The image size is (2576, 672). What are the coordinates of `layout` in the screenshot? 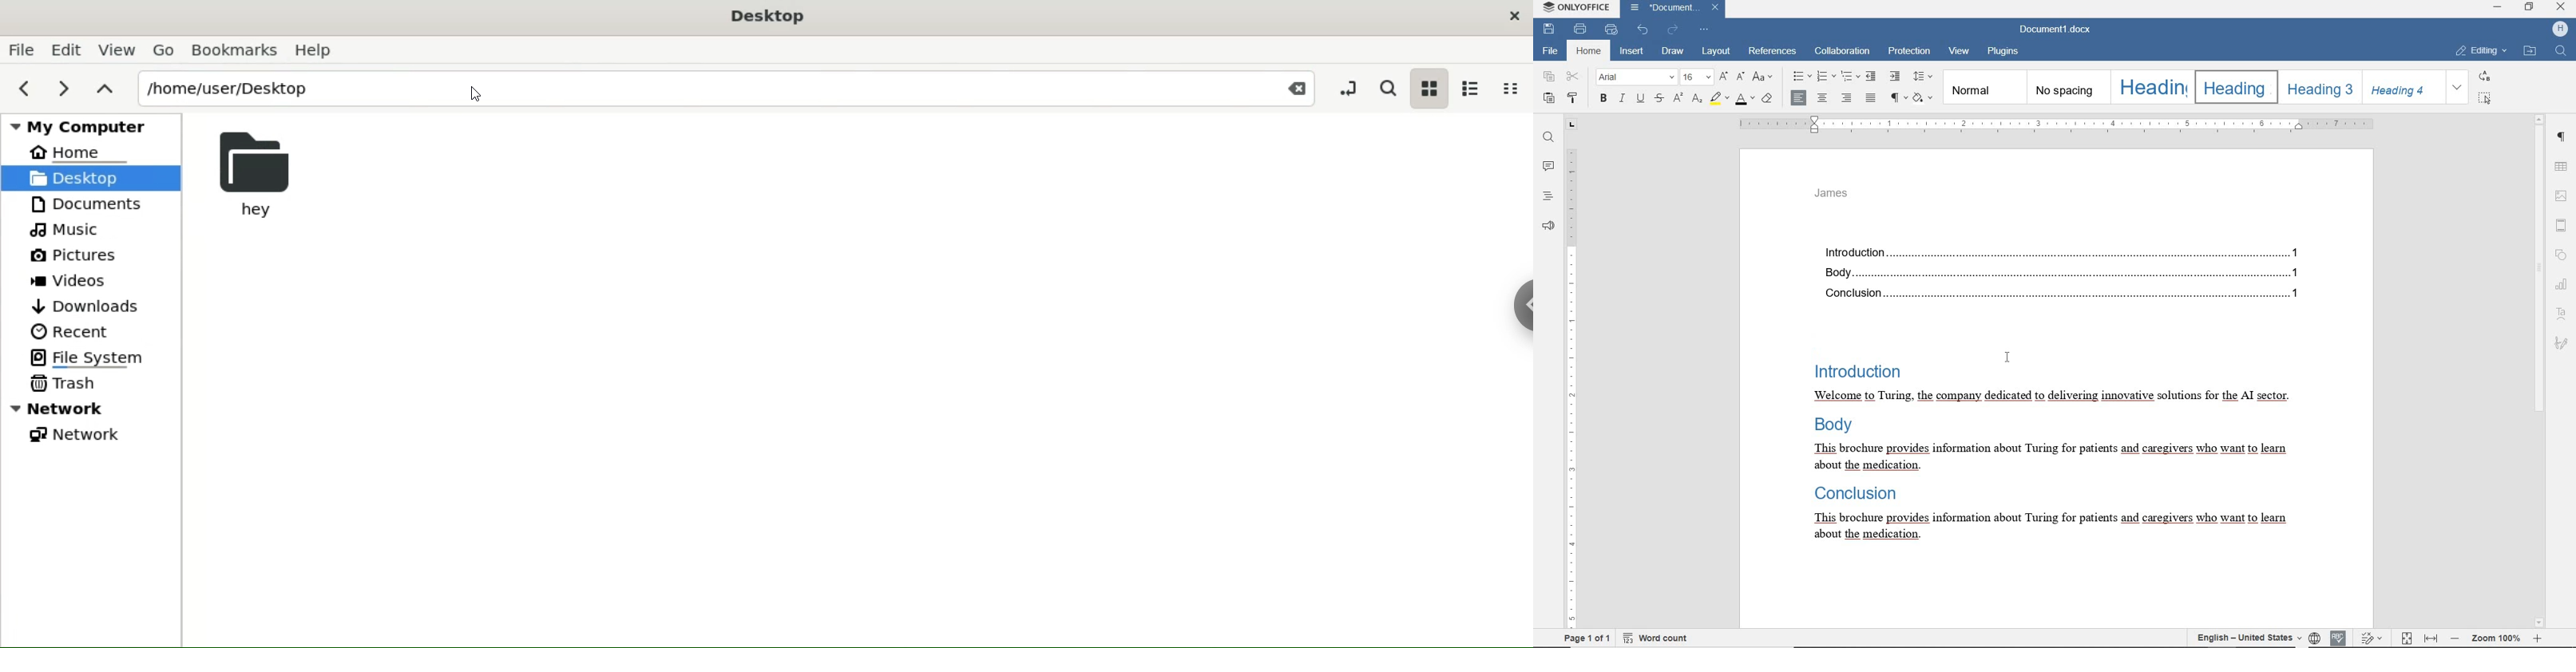 It's located at (1716, 52).